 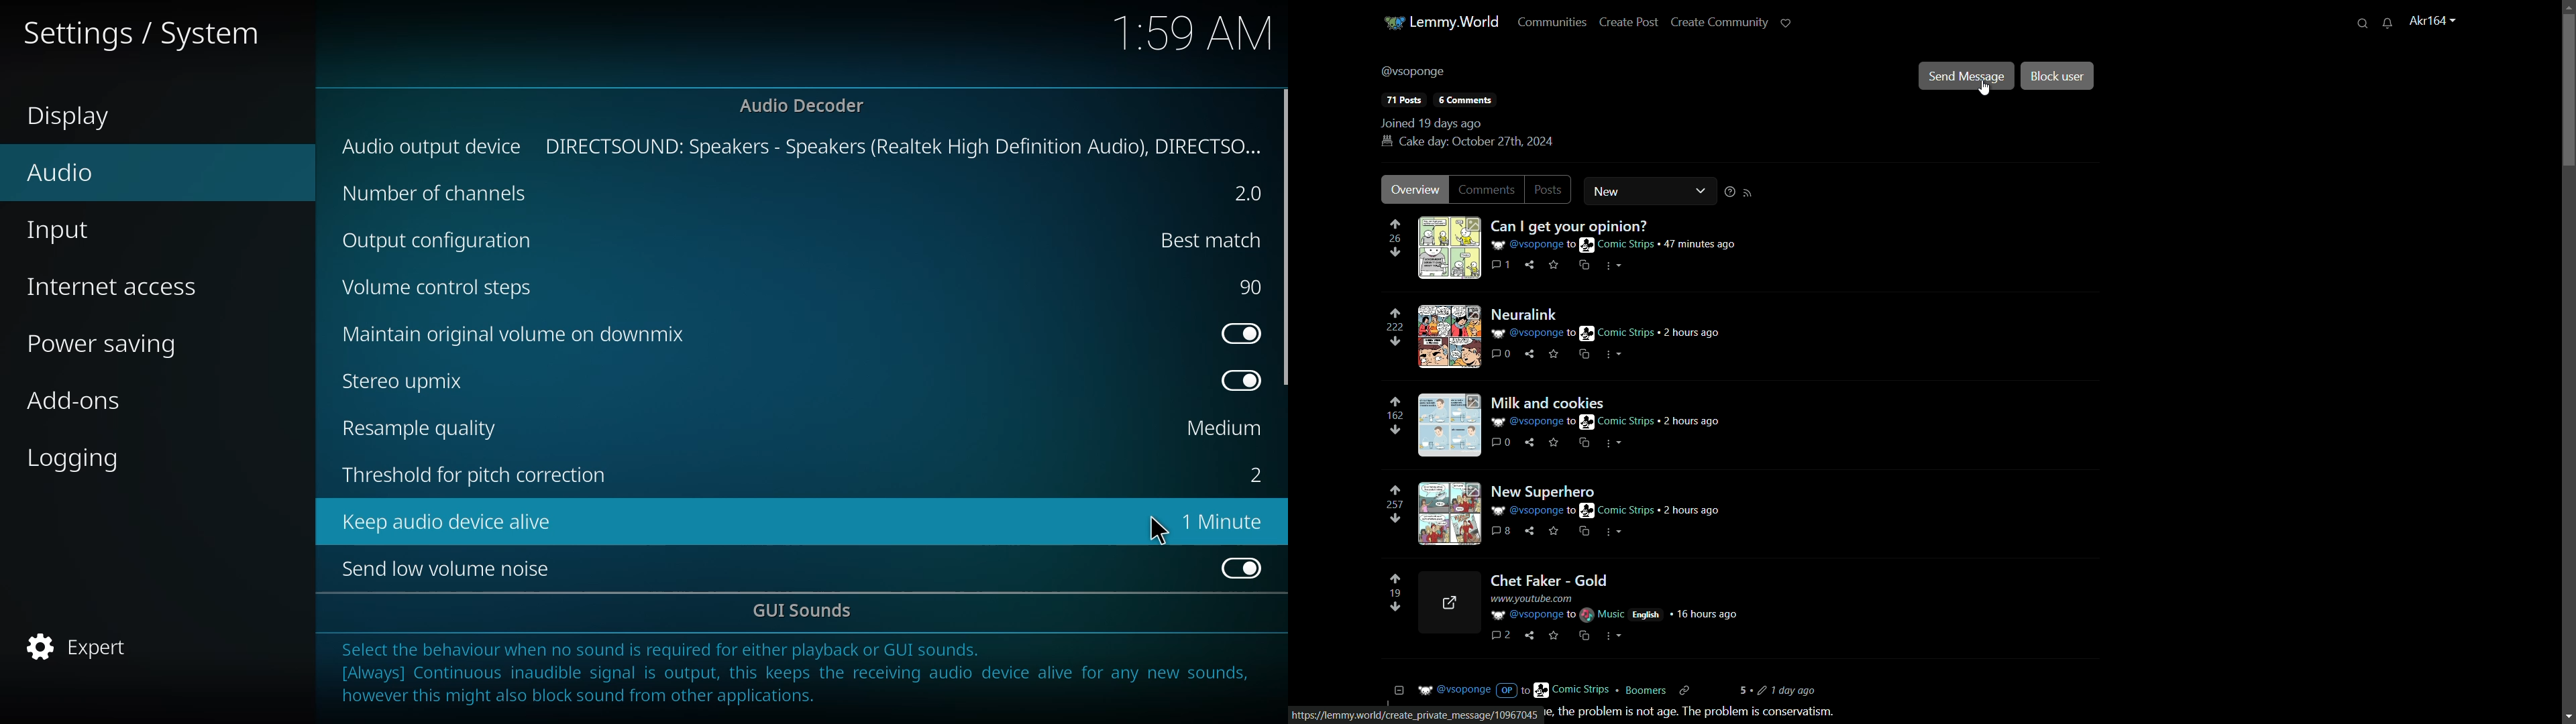 I want to click on save, so click(x=1555, y=440).